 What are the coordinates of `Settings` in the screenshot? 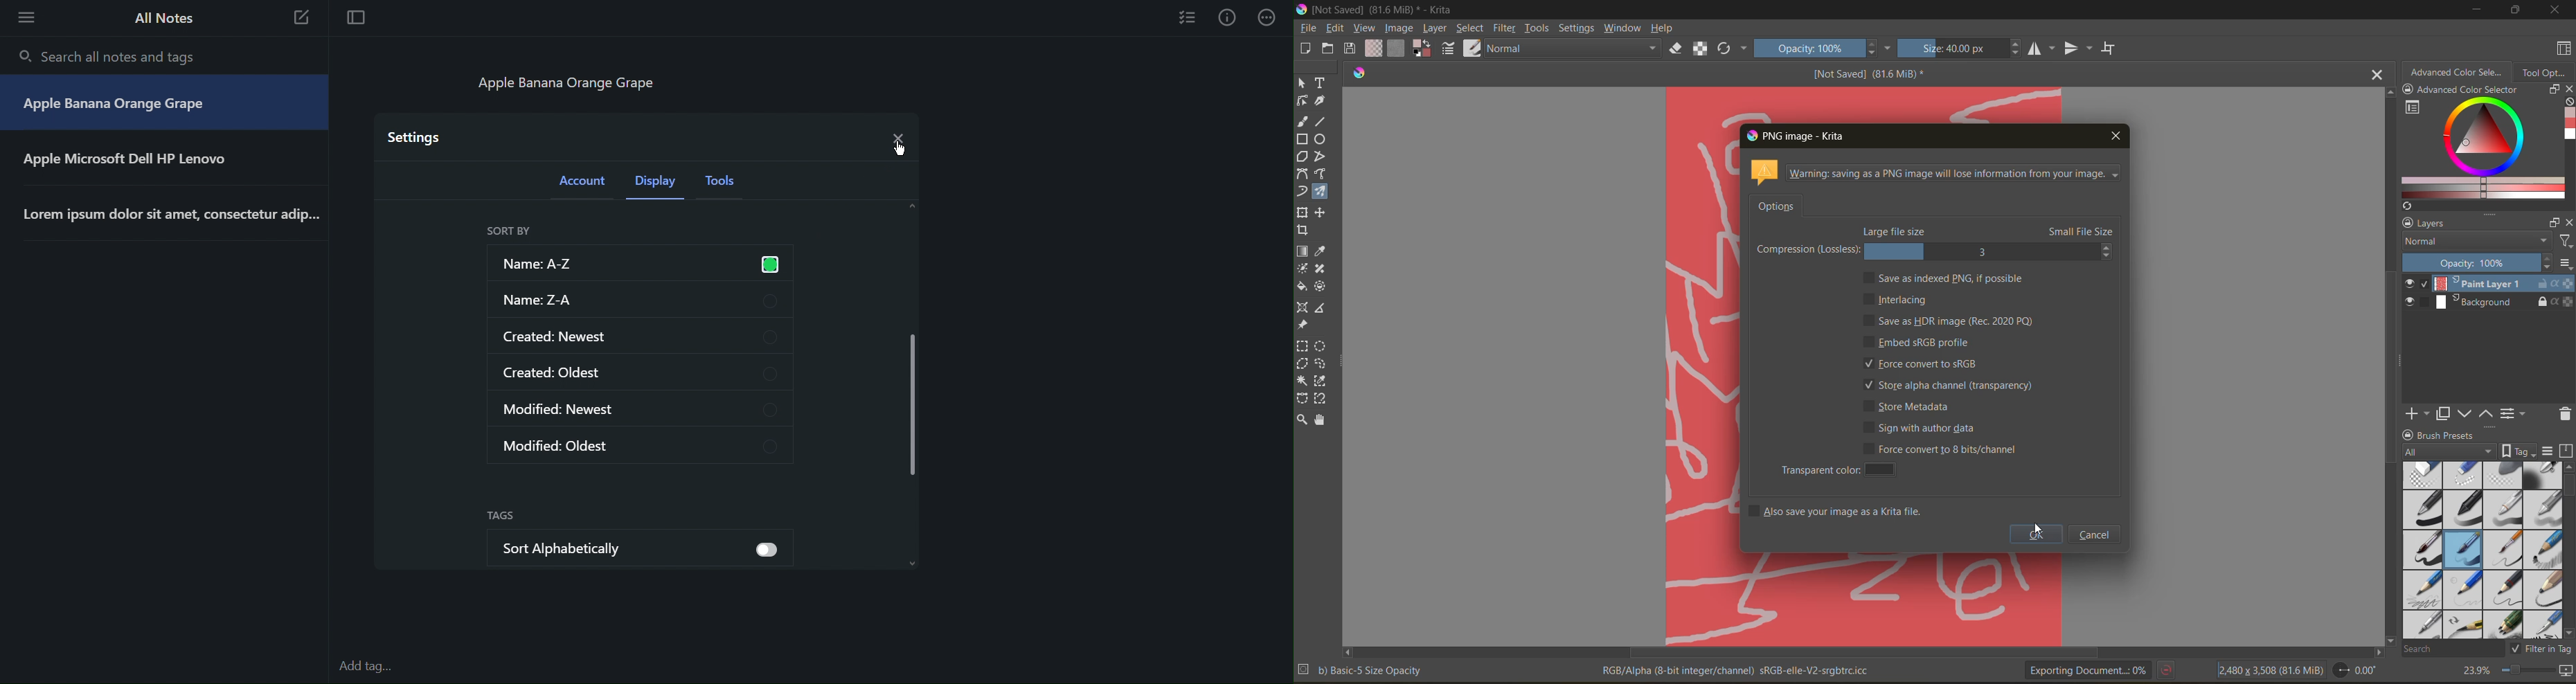 It's located at (415, 136).